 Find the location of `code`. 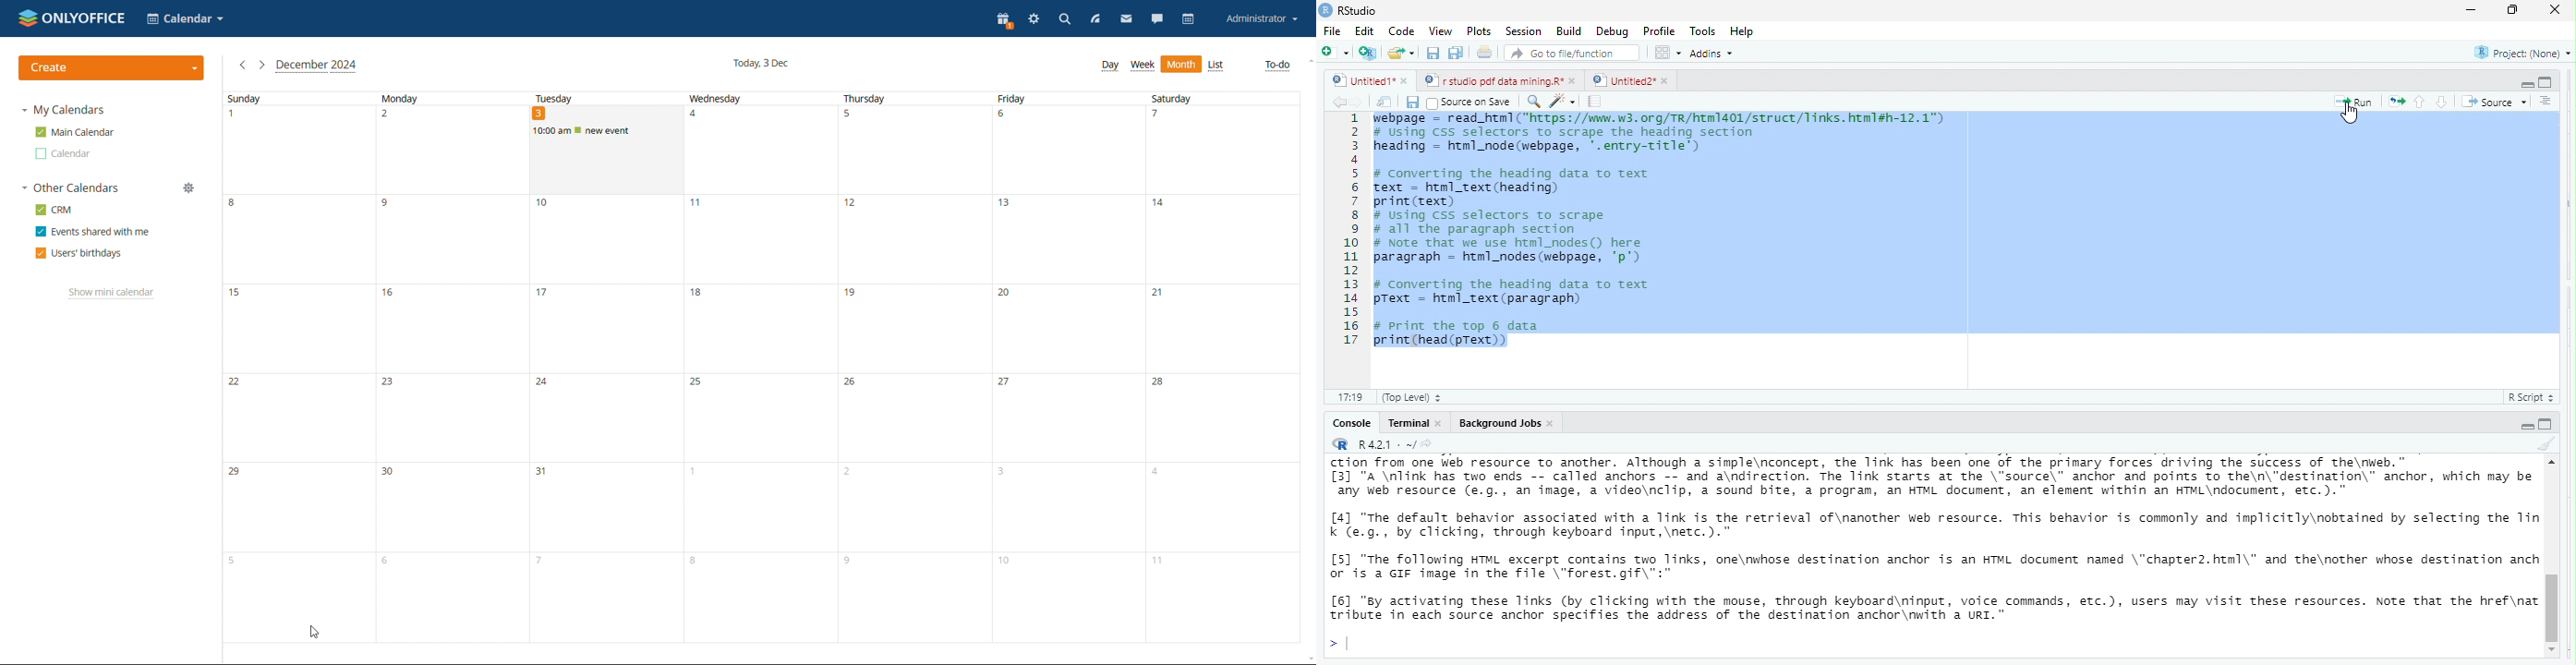

code is located at coordinates (1402, 32).